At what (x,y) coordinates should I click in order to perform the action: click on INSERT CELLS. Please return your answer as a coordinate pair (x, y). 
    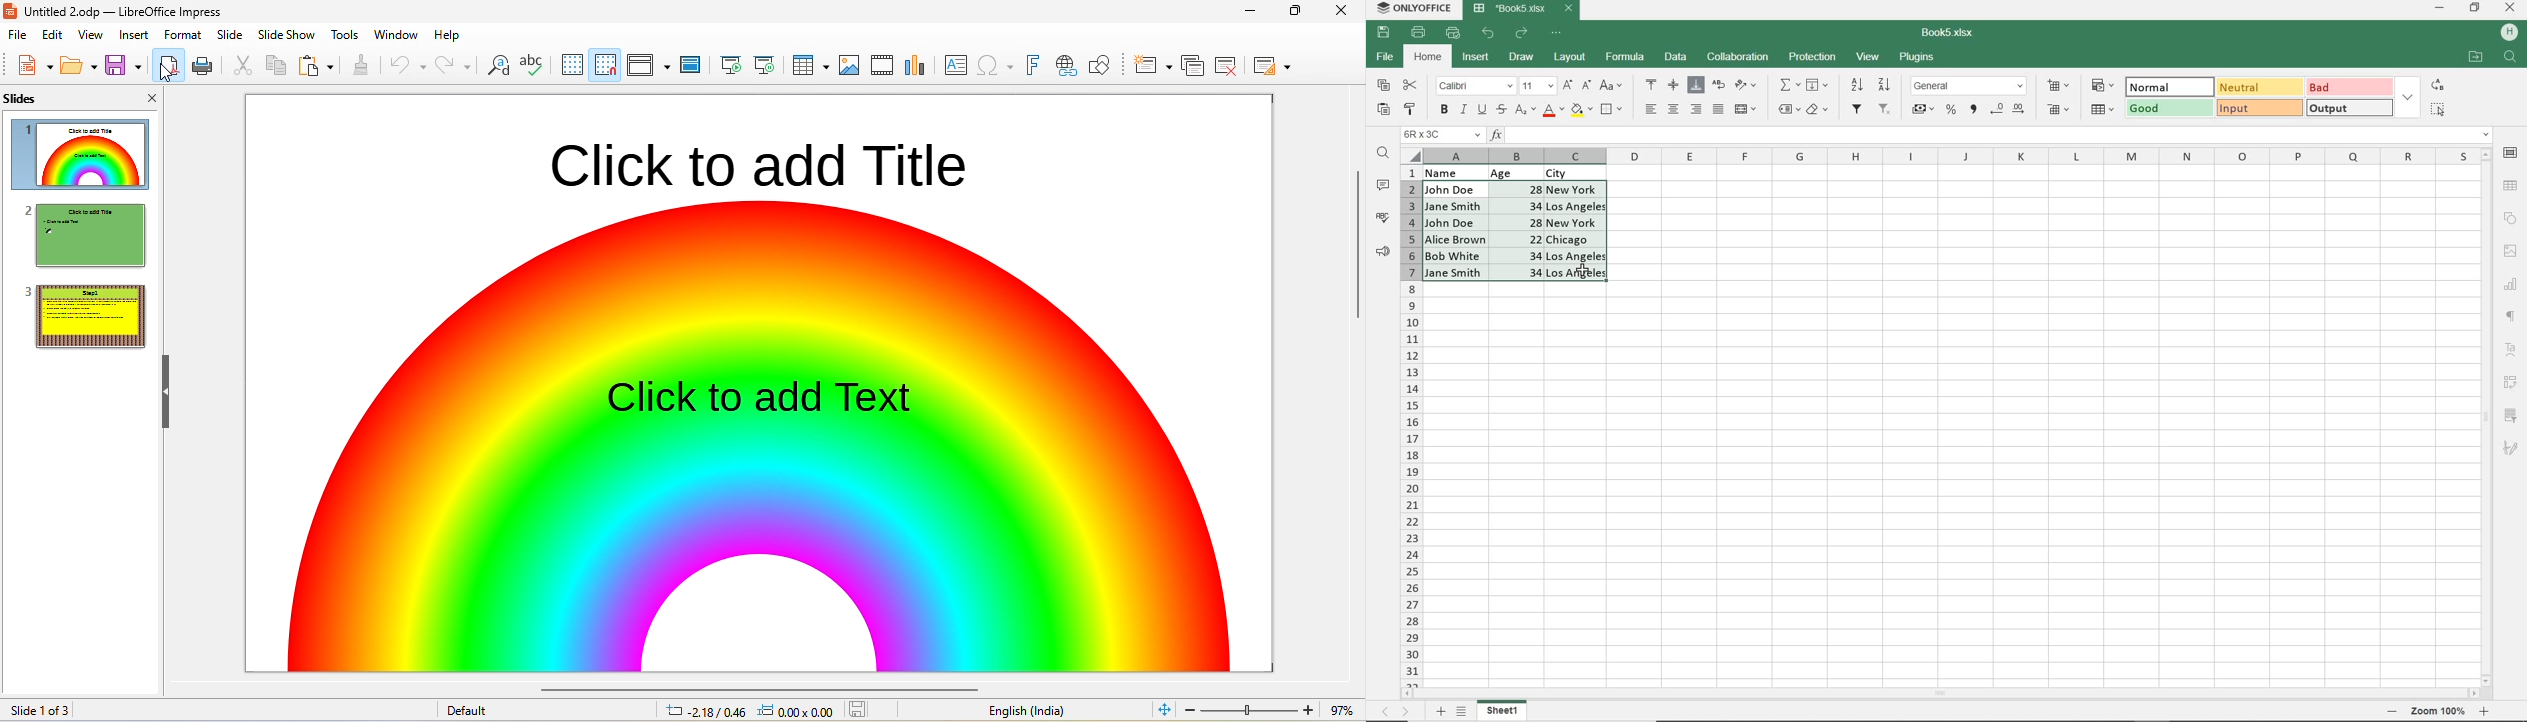
    Looking at the image, I should click on (2062, 84).